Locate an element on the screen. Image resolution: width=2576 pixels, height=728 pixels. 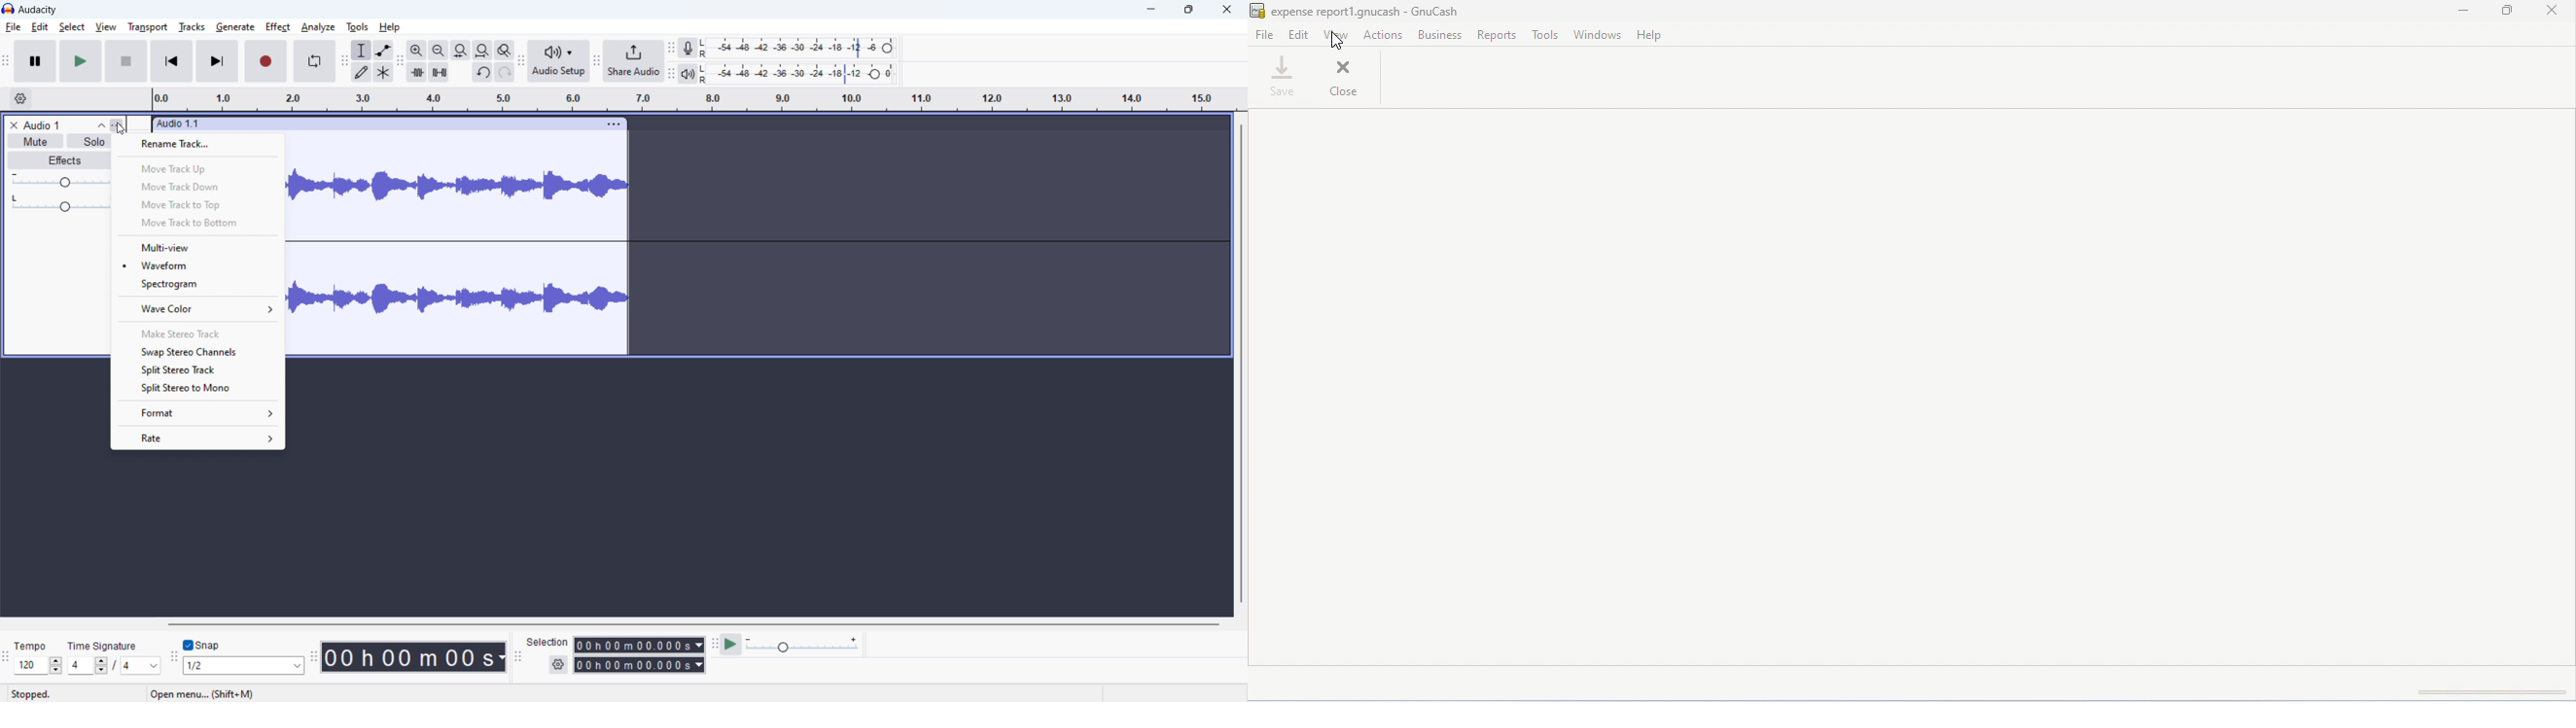
cursor is located at coordinates (1337, 41).